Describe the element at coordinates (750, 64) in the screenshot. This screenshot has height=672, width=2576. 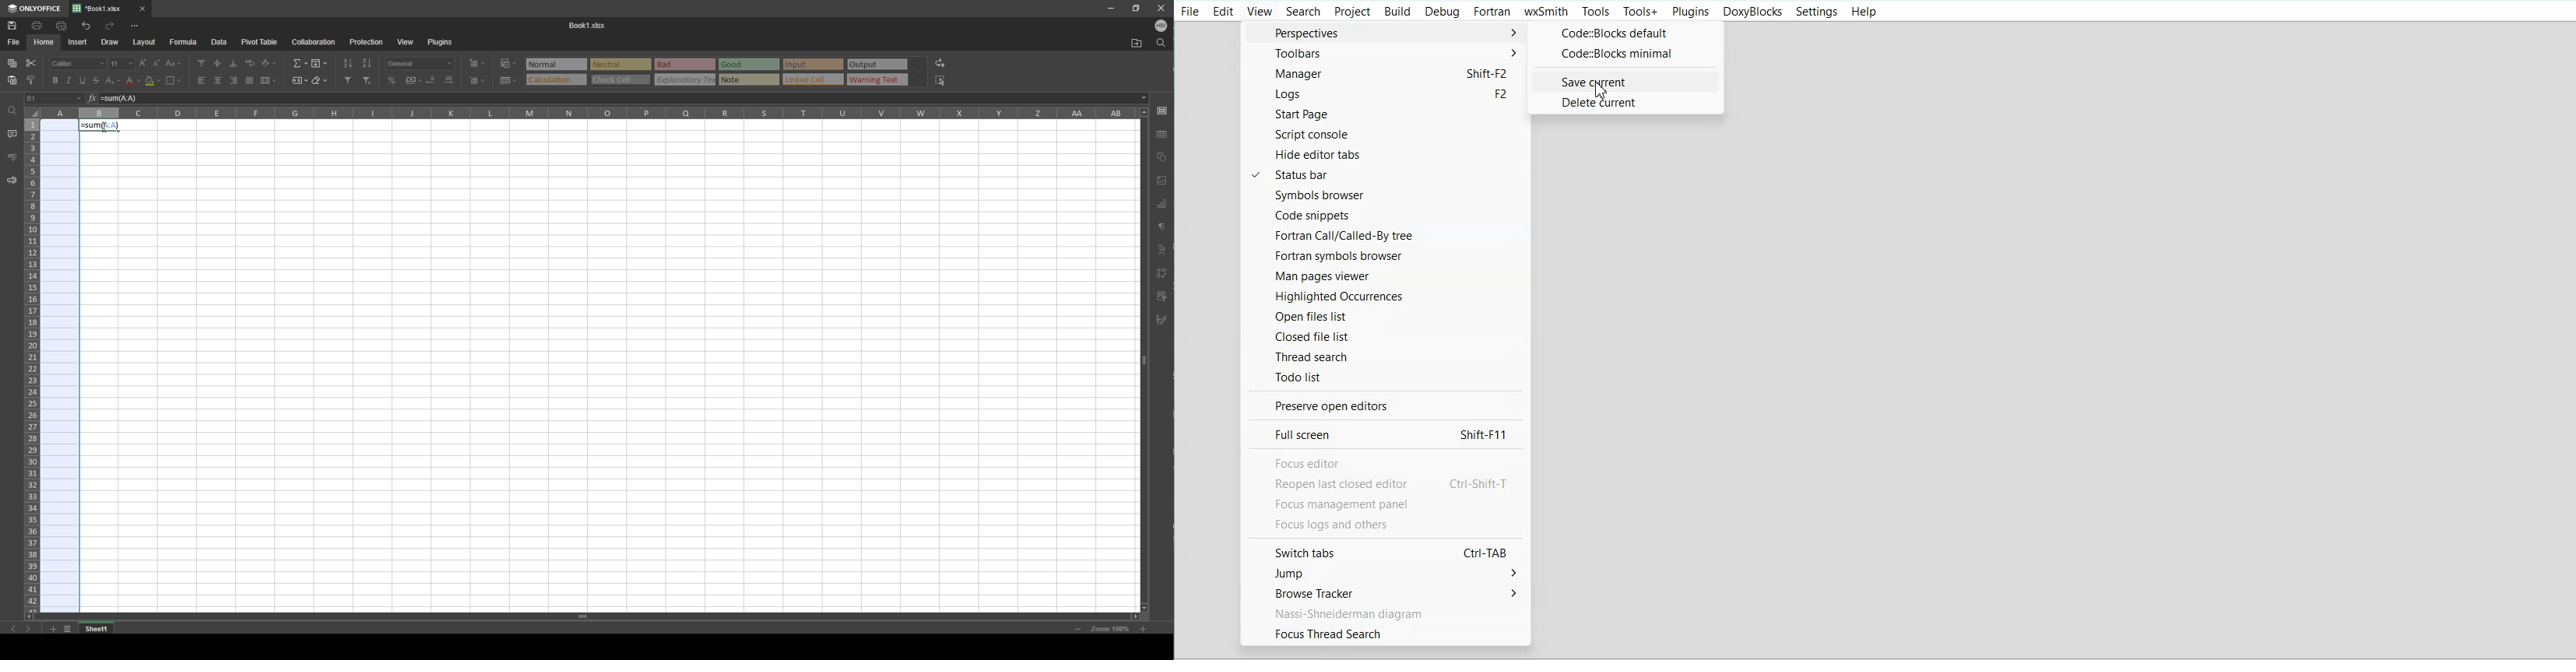
I see `Good` at that location.